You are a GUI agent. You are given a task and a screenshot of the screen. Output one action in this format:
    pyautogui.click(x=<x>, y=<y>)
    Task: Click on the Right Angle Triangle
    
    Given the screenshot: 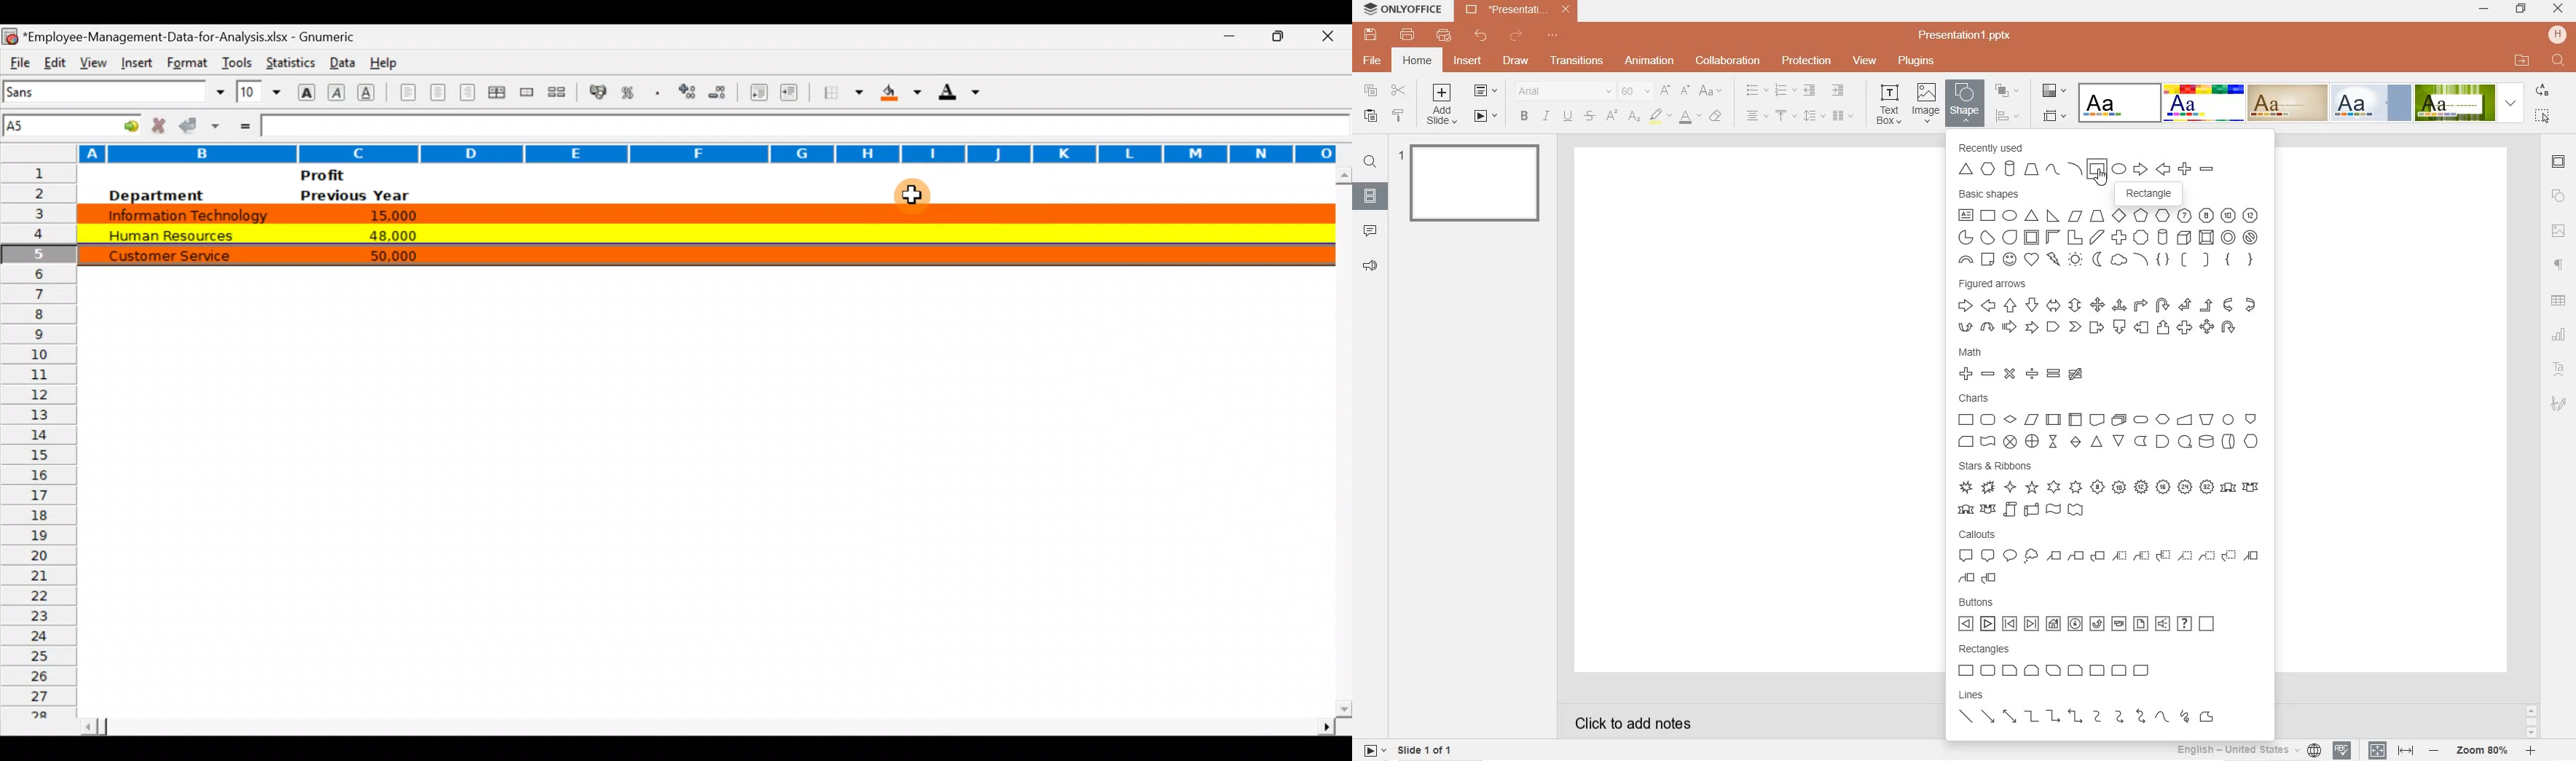 What is the action you would take?
    pyautogui.click(x=2053, y=217)
    